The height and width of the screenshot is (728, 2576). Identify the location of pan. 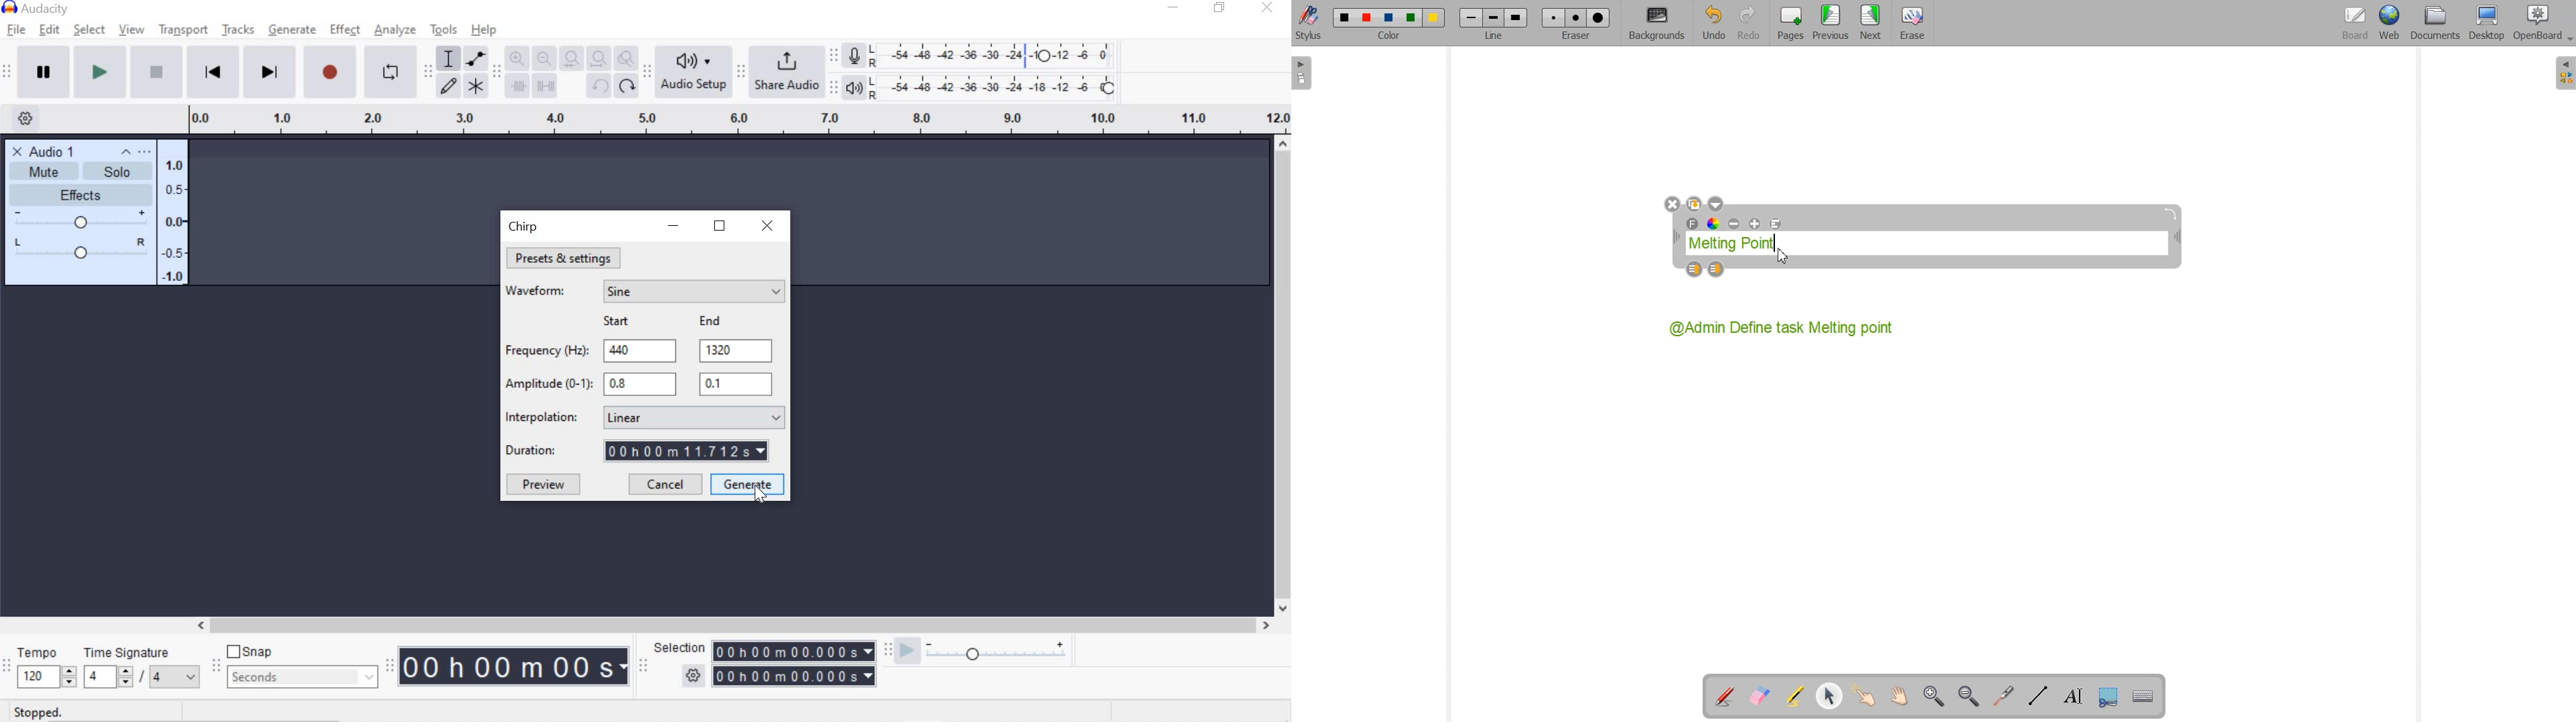
(80, 247).